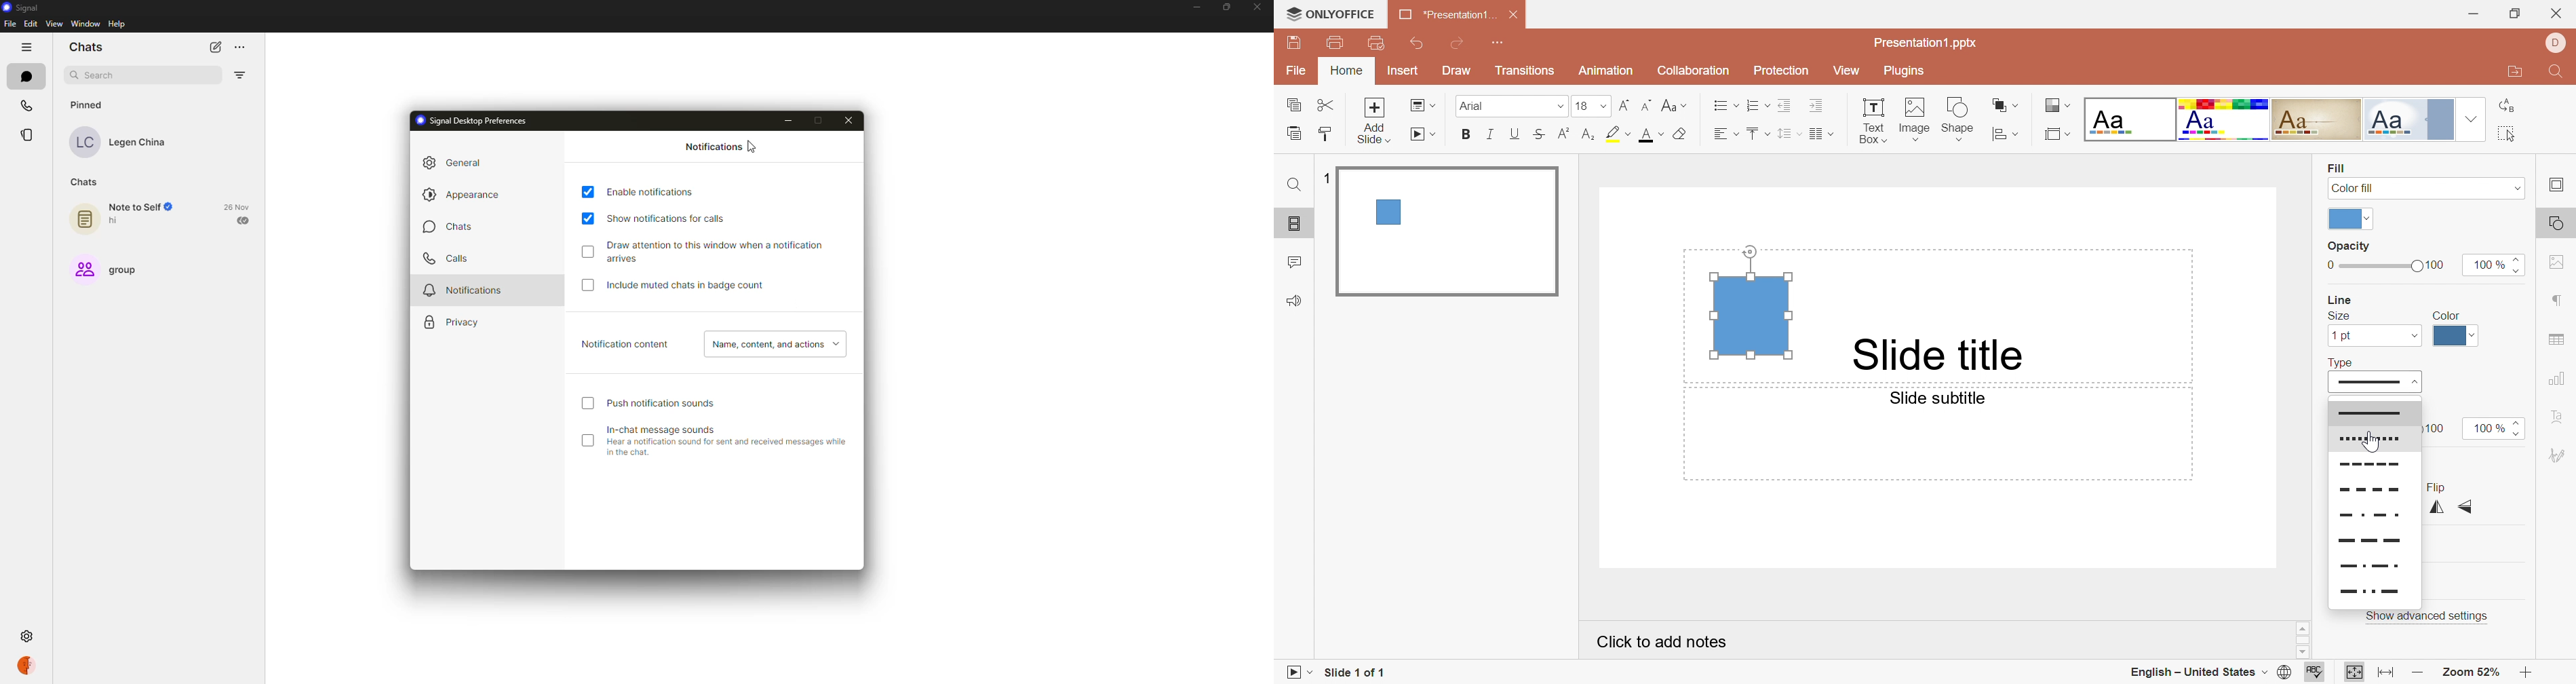 This screenshot has width=2576, height=700. What do you see at coordinates (1467, 135) in the screenshot?
I see `Bold` at bounding box center [1467, 135].